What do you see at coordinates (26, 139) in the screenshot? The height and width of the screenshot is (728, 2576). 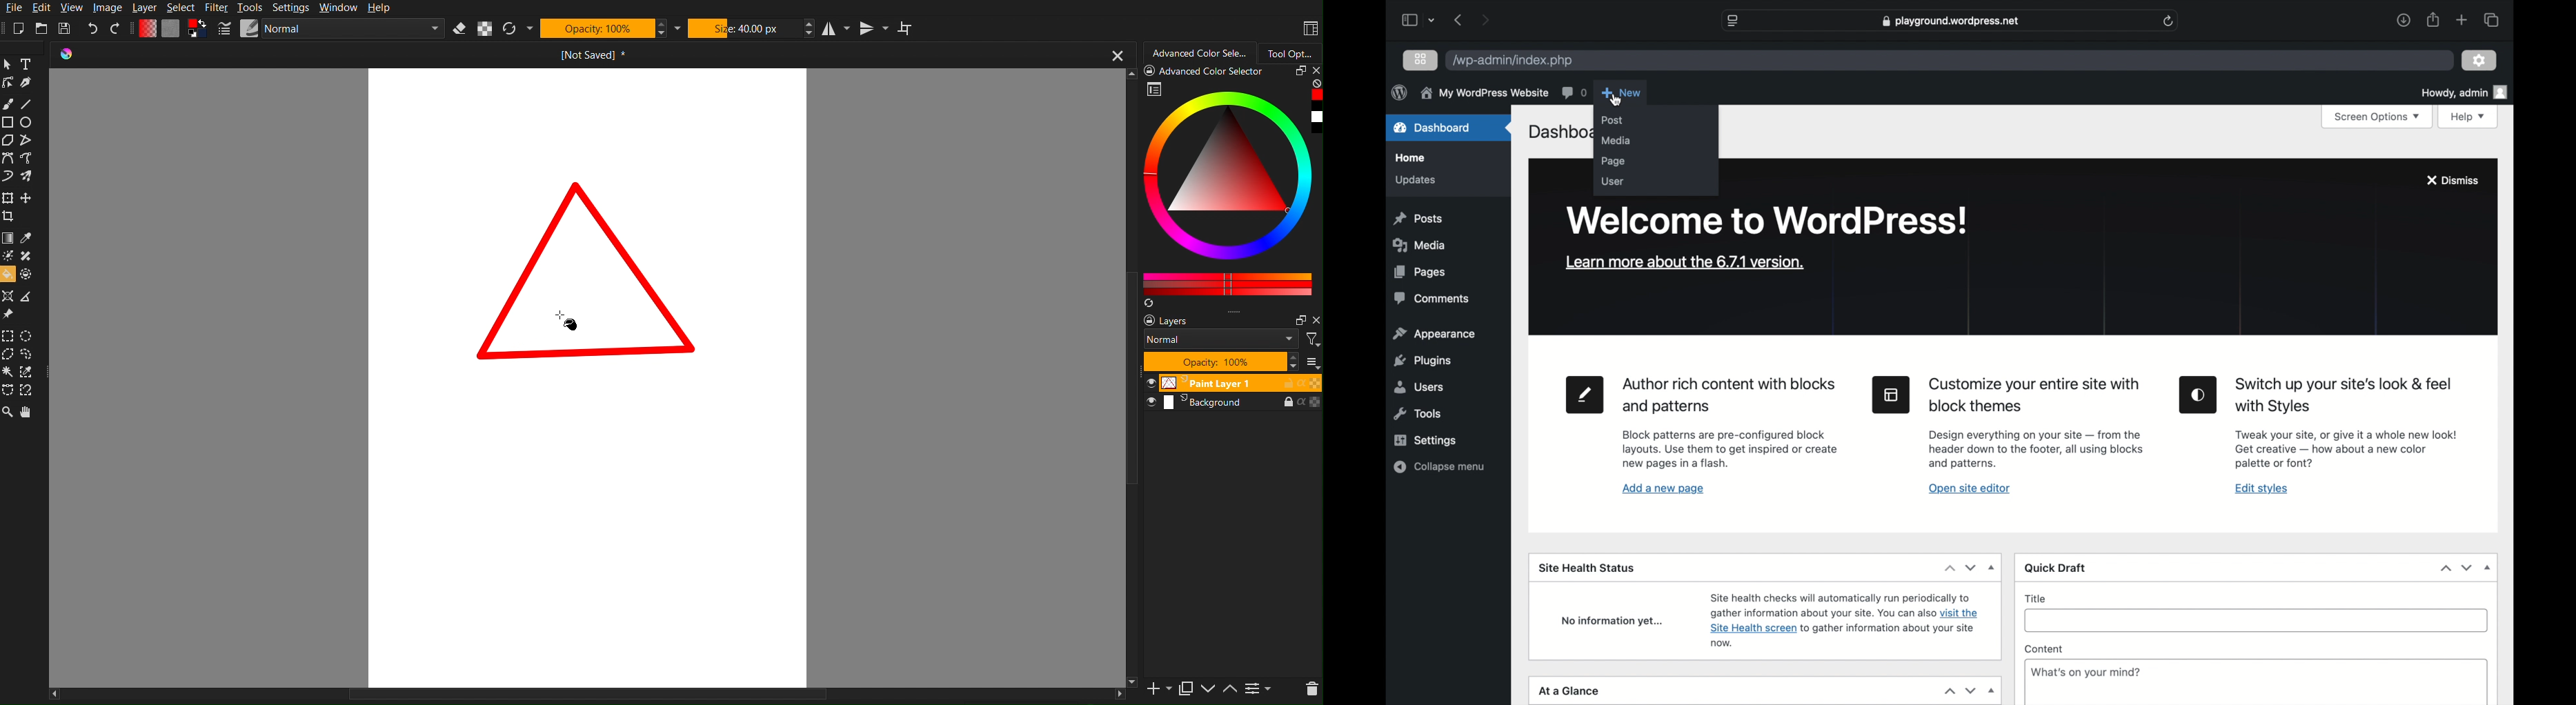 I see `polyline tool` at bounding box center [26, 139].